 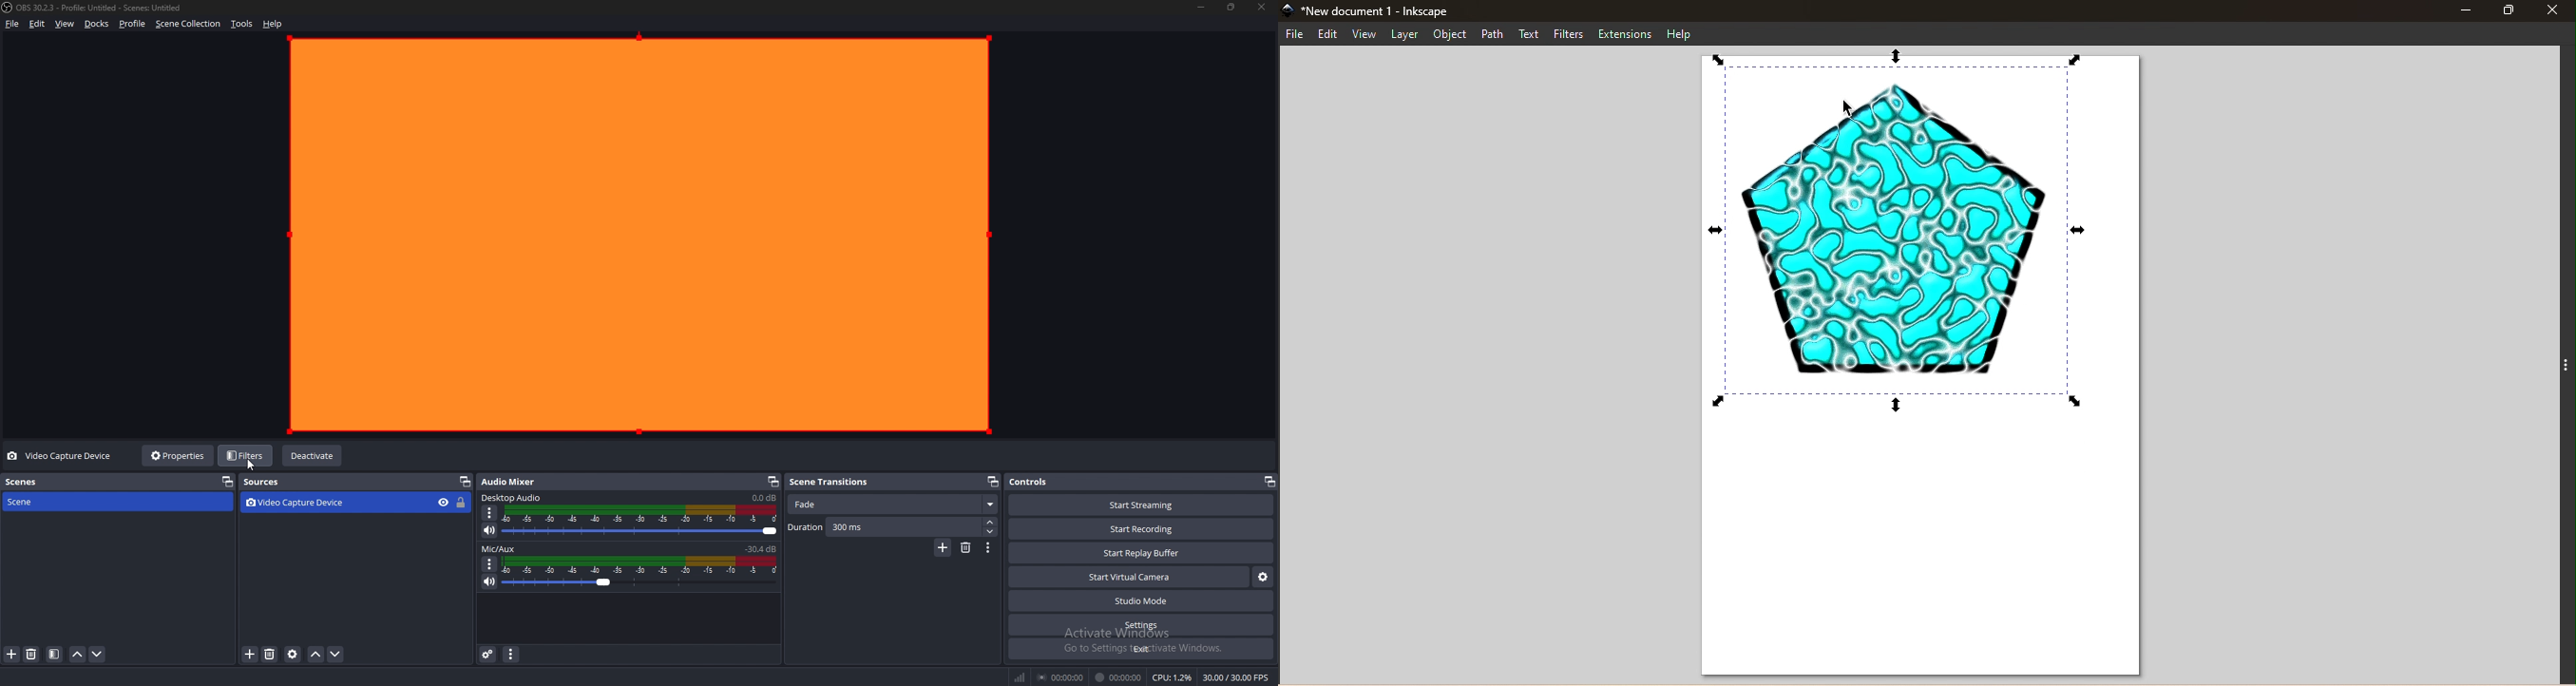 What do you see at coordinates (885, 527) in the screenshot?
I see `duration` at bounding box center [885, 527].